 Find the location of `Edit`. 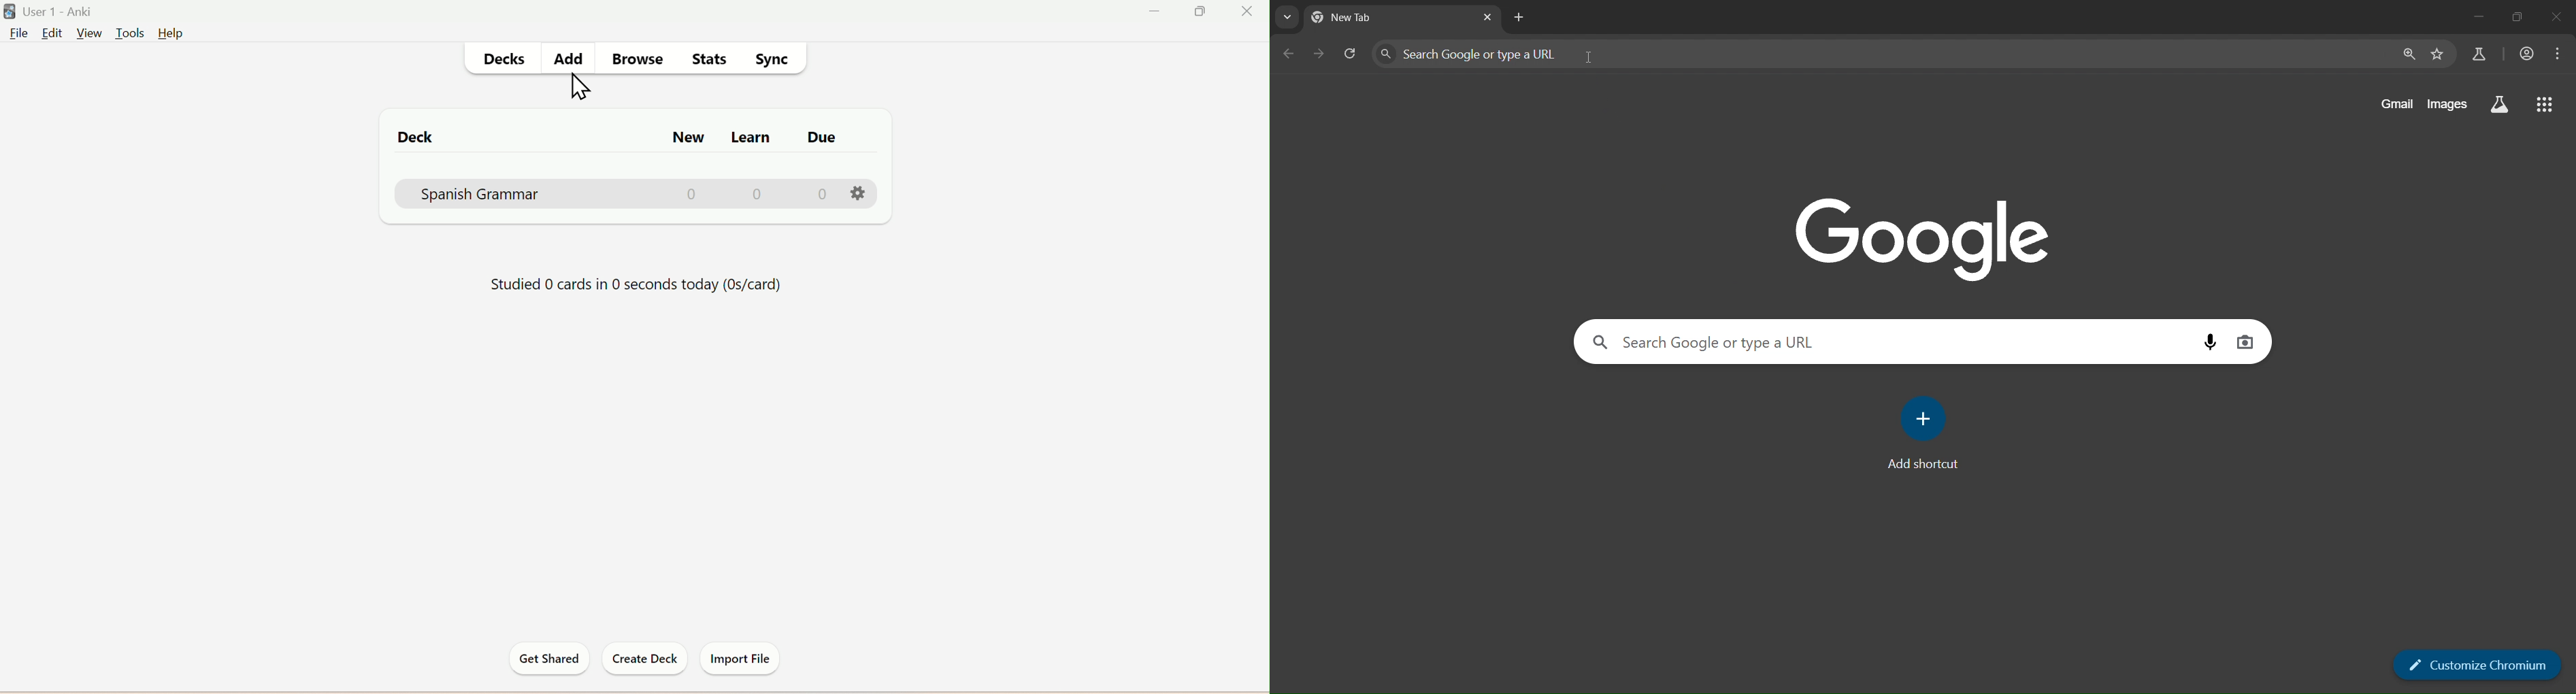

Edit is located at coordinates (51, 34).